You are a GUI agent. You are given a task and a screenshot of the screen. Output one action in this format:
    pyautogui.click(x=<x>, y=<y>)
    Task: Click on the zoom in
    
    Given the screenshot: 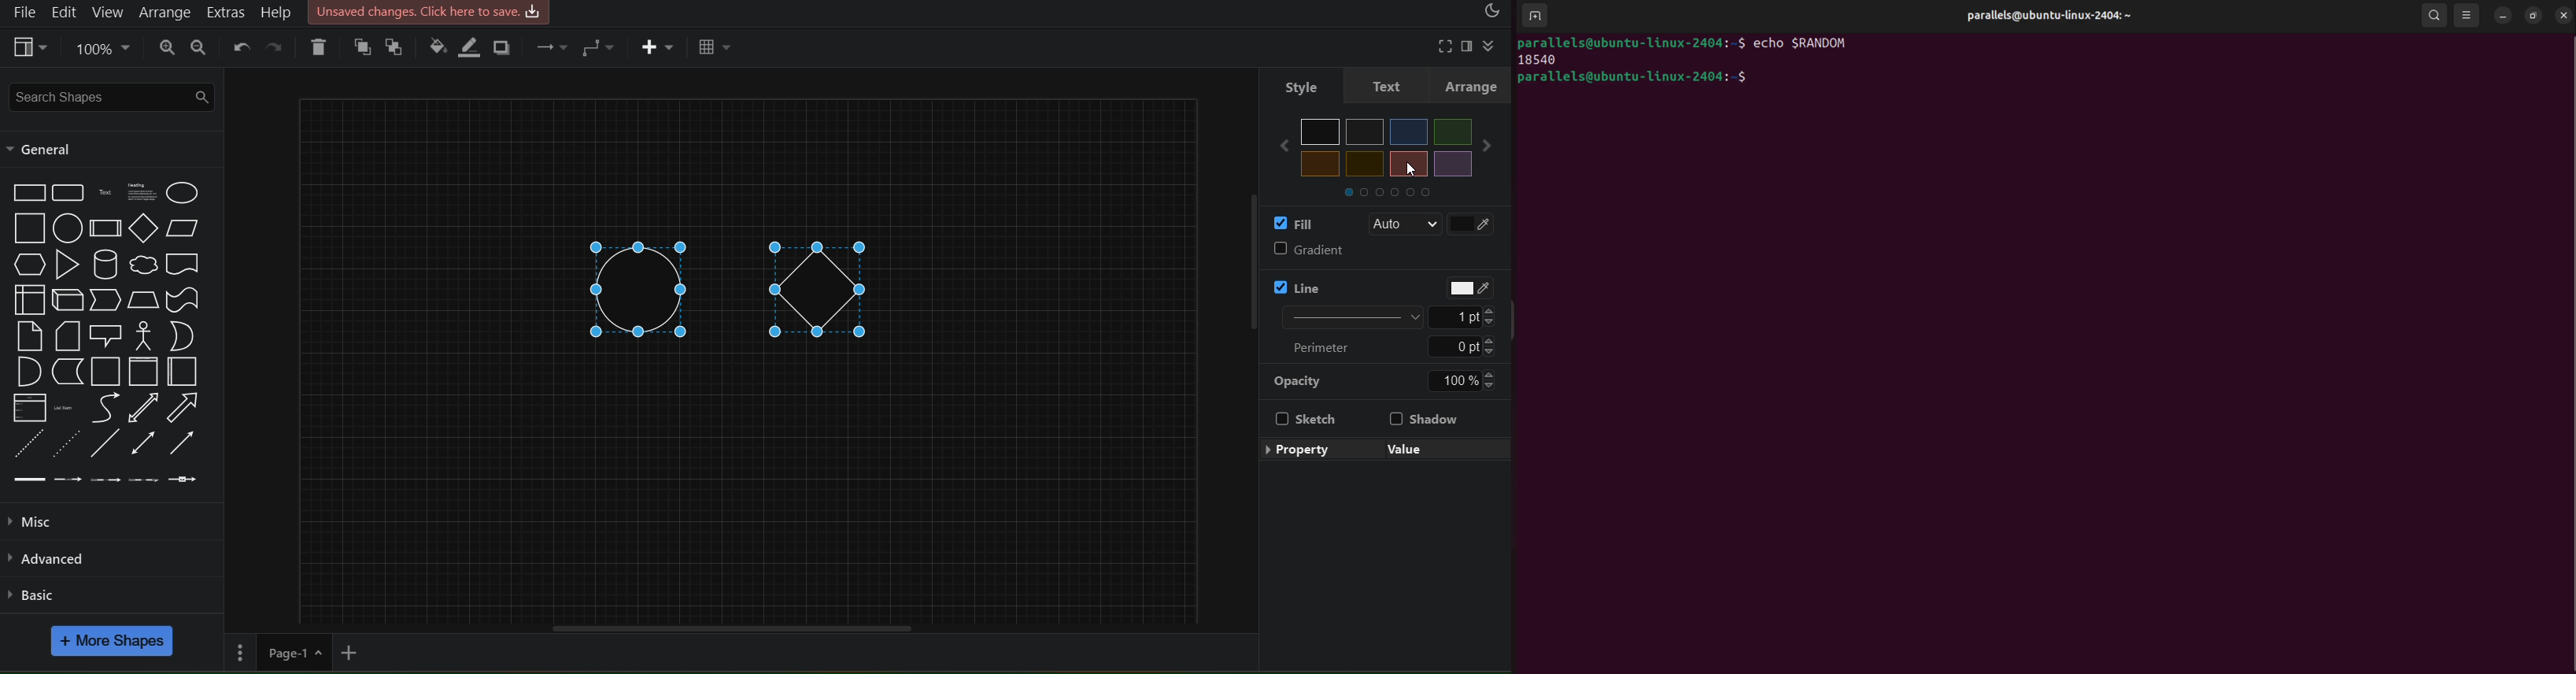 What is the action you would take?
    pyautogui.click(x=164, y=46)
    